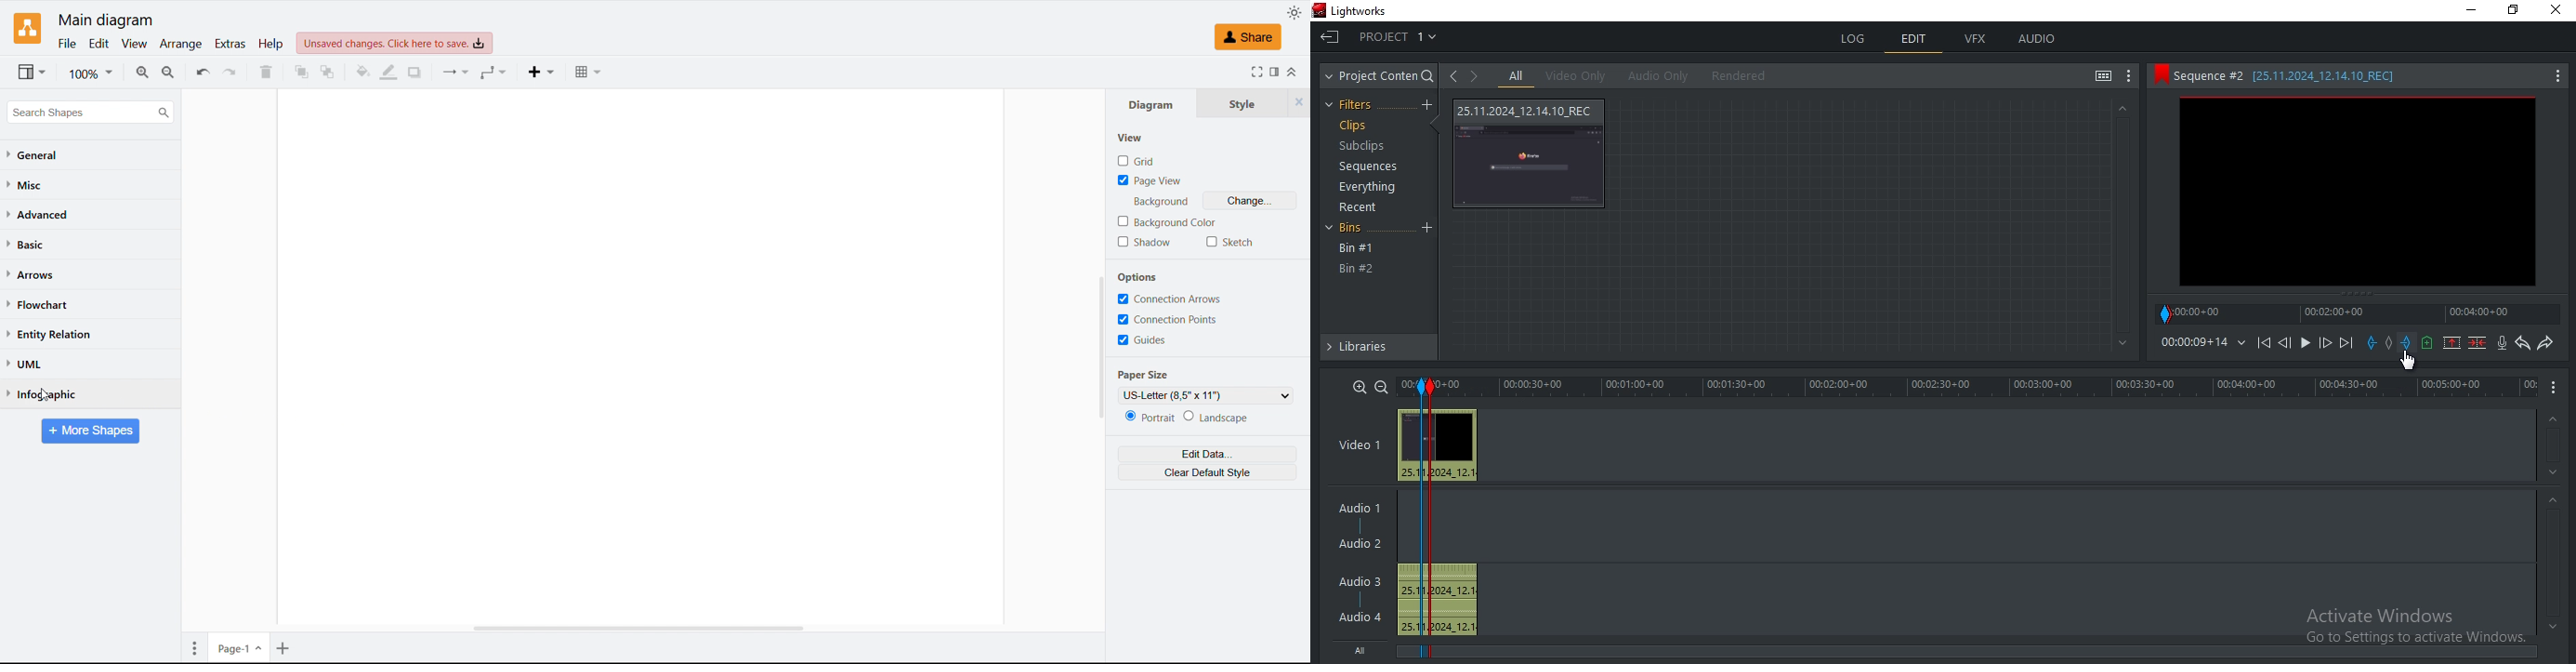  What do you see at coordinates (1330, 35) in the screenshot?
I see `Exit` at bounding box center [1330, 35].